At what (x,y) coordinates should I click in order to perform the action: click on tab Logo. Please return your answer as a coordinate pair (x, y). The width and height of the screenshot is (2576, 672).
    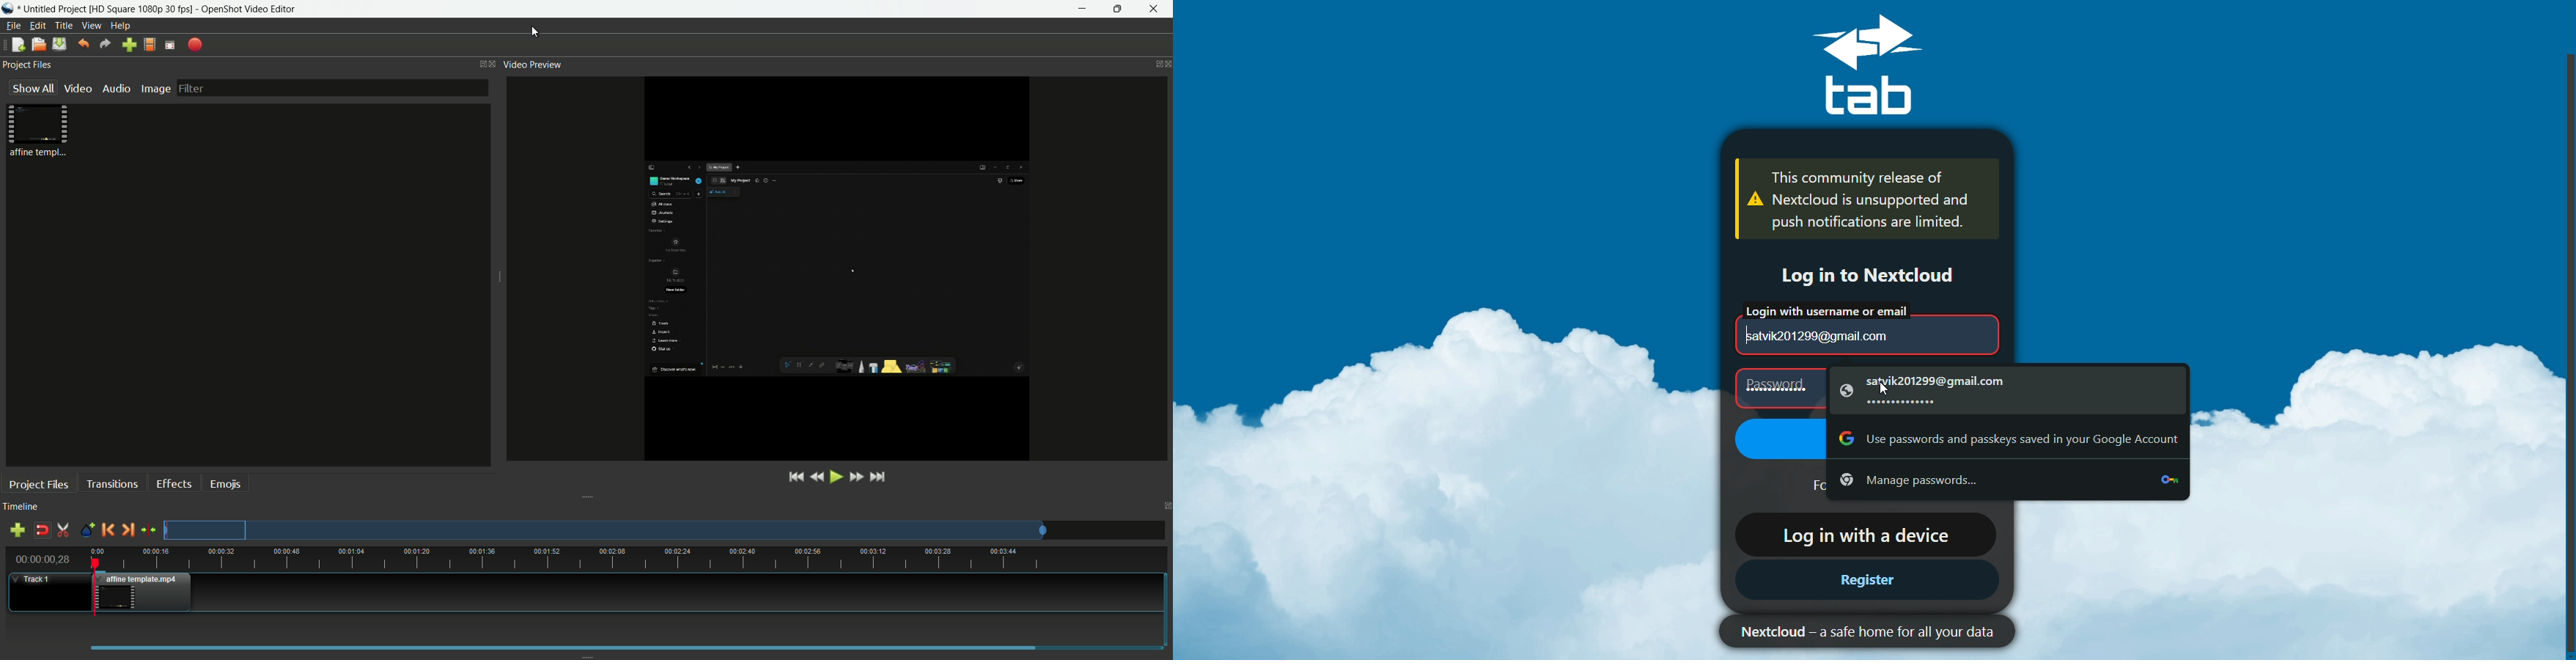
    Looking at the image, I should click on (1885, 65).